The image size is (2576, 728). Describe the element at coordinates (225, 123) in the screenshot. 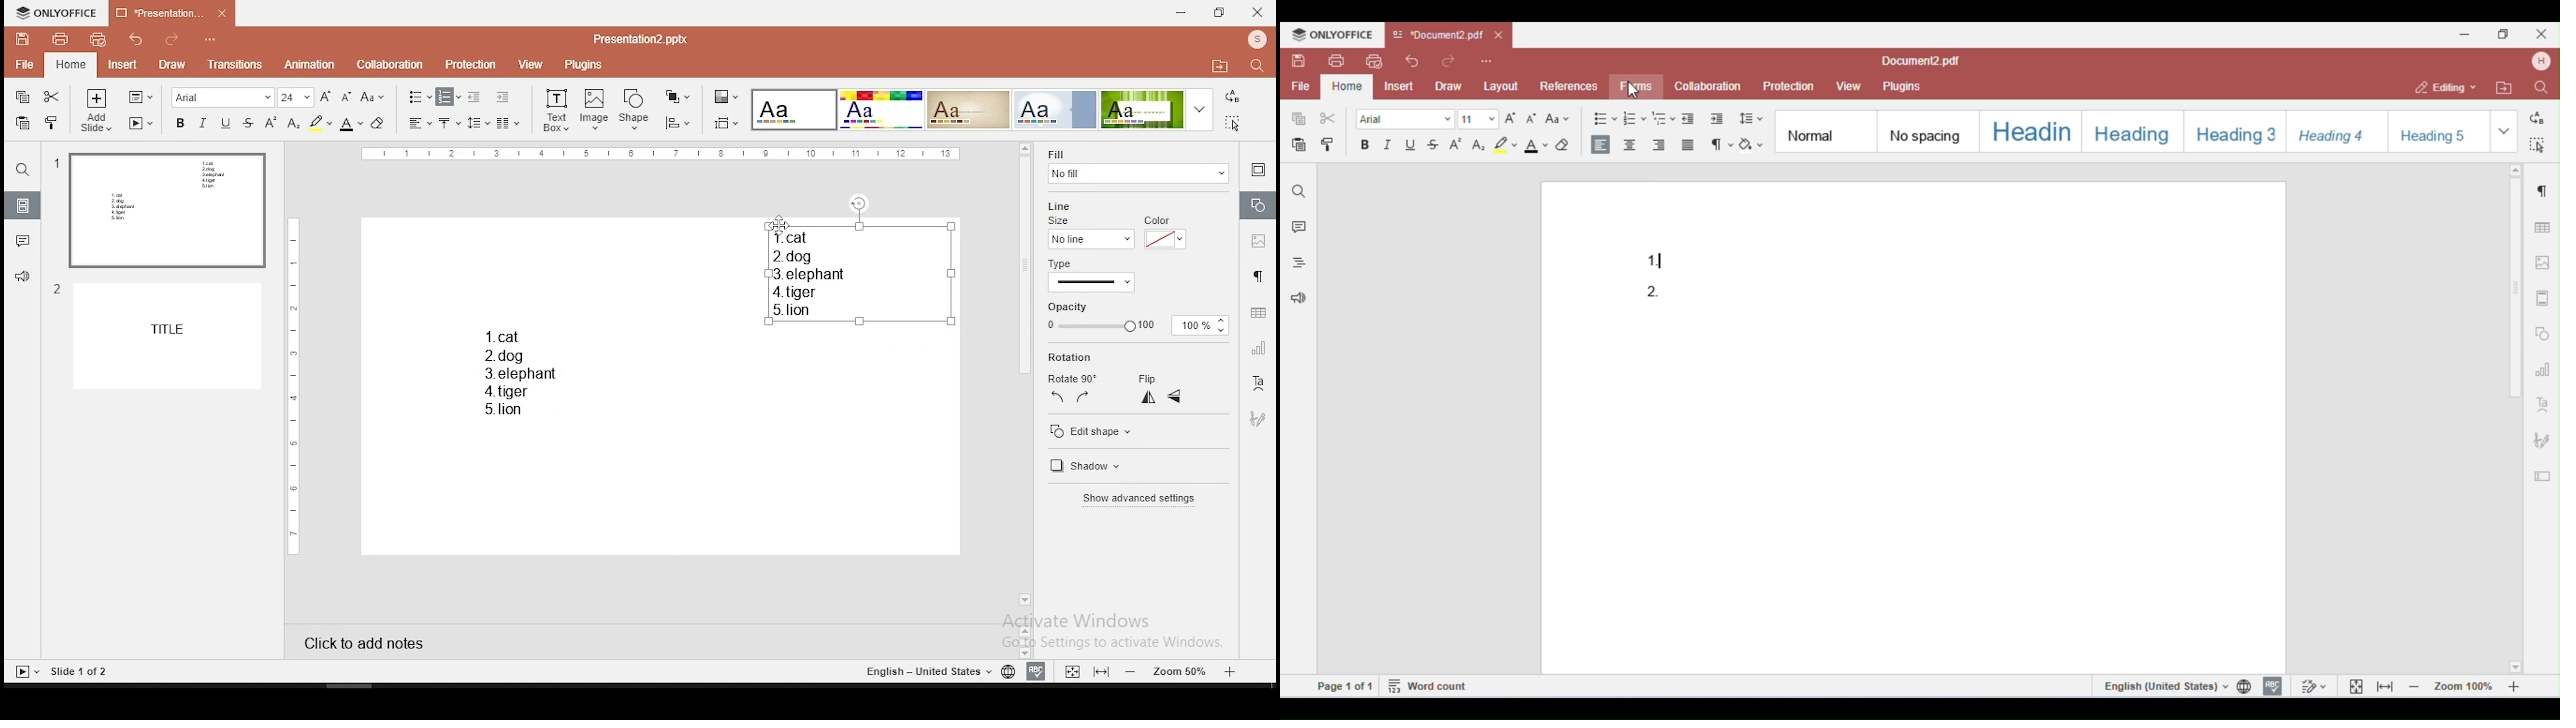

I see `underline` at that location.